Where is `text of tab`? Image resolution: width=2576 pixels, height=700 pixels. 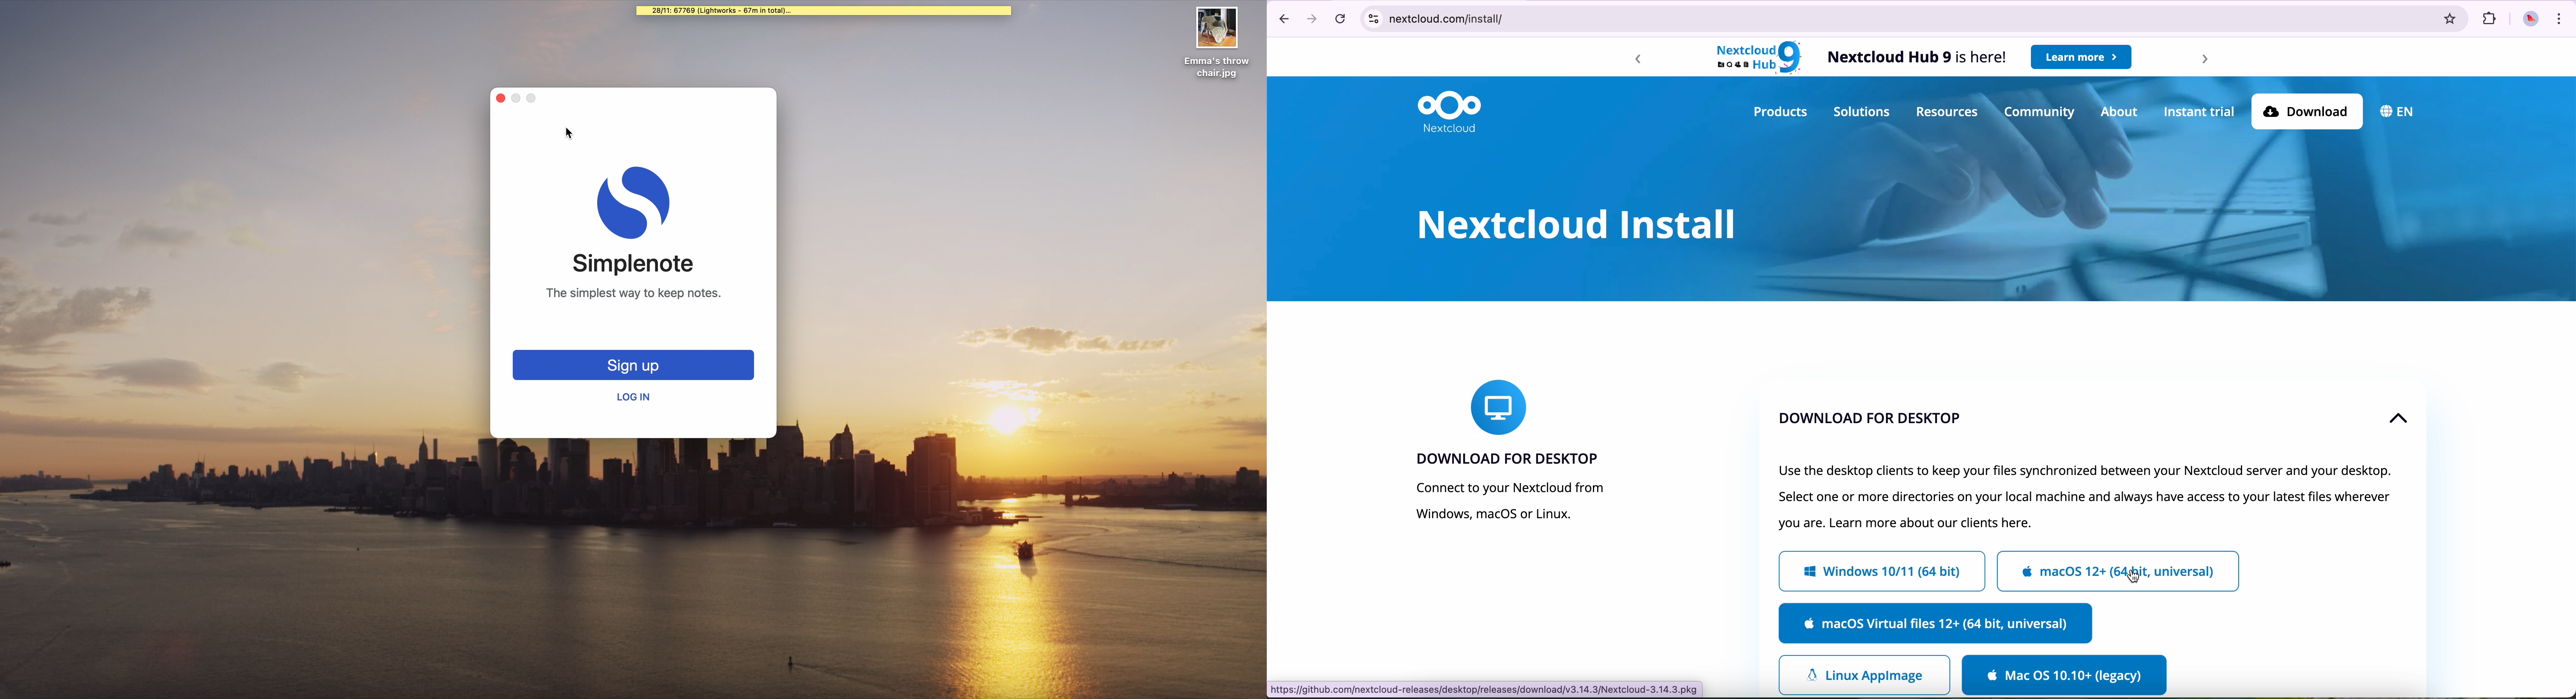
text of tab is located at coordinates (2090, 496).